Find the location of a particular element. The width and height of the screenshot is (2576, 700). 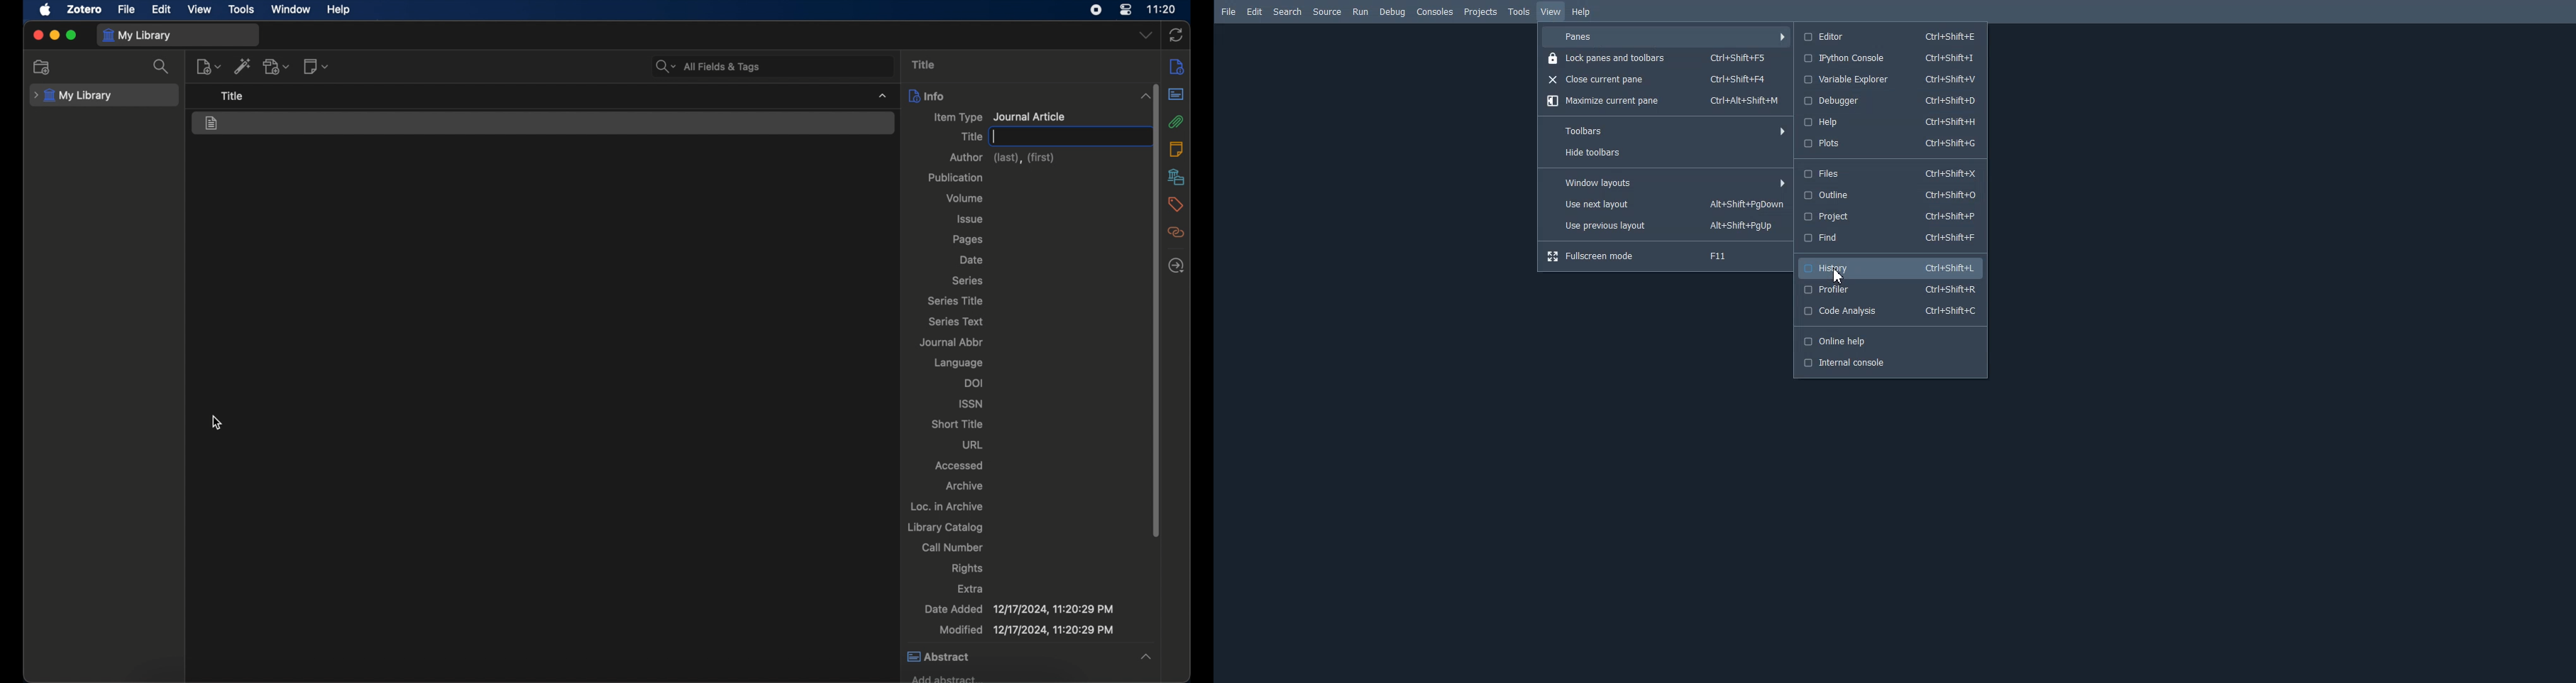

add item by identifier is located at coordinates (244, 66).